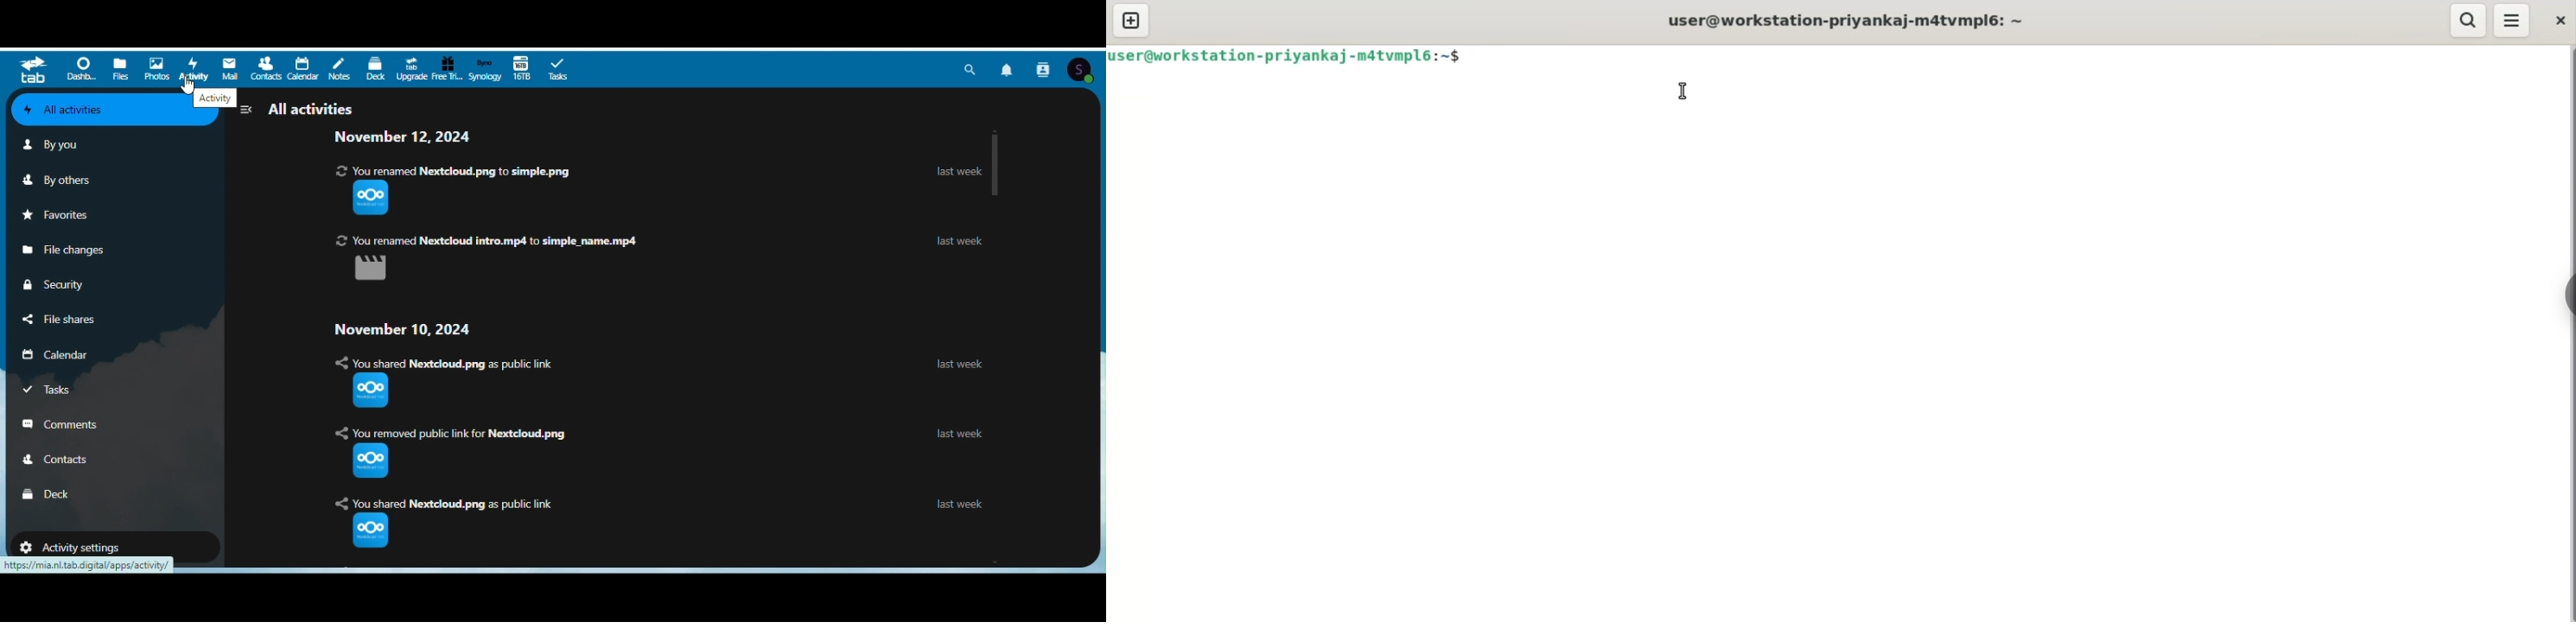 Image resolution: width=2576 pixels, height=644 pixels. Describe the element at coordinates (1007, 67) in the screenshot. I see `Notifications` at that location.